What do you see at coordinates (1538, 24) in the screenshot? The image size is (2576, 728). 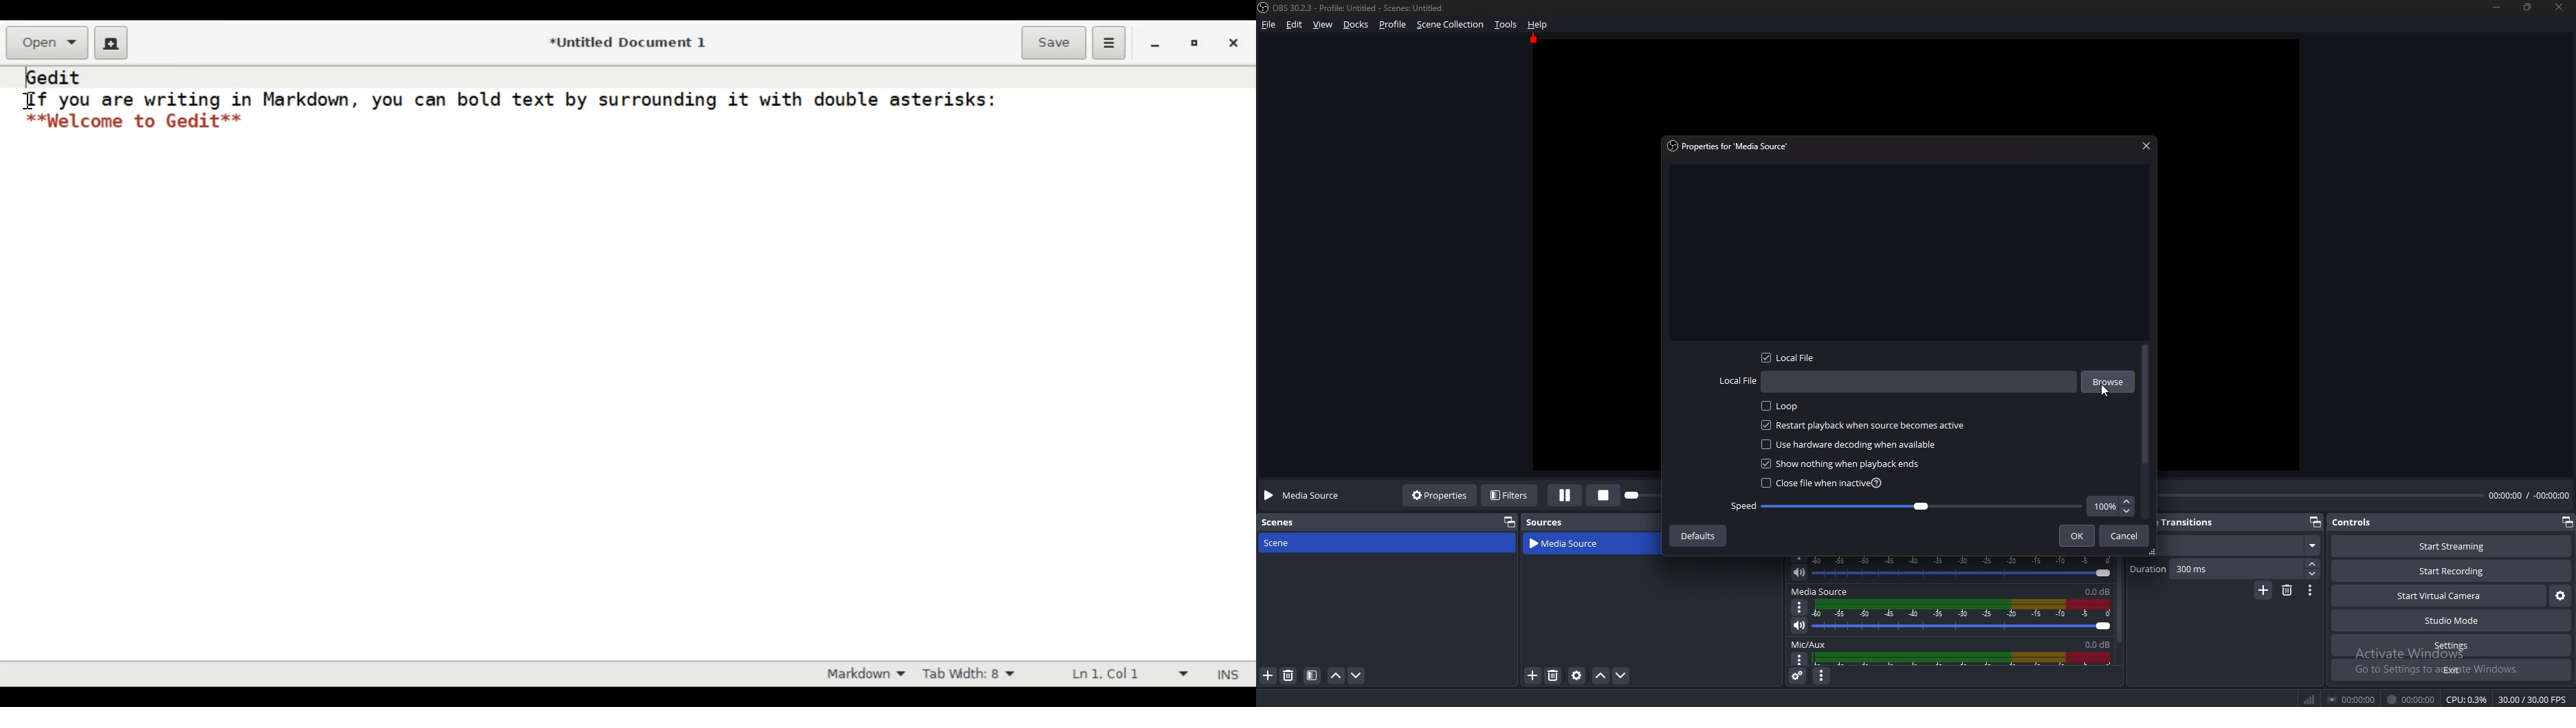 I see `help` at bounding box center [1538, 24].